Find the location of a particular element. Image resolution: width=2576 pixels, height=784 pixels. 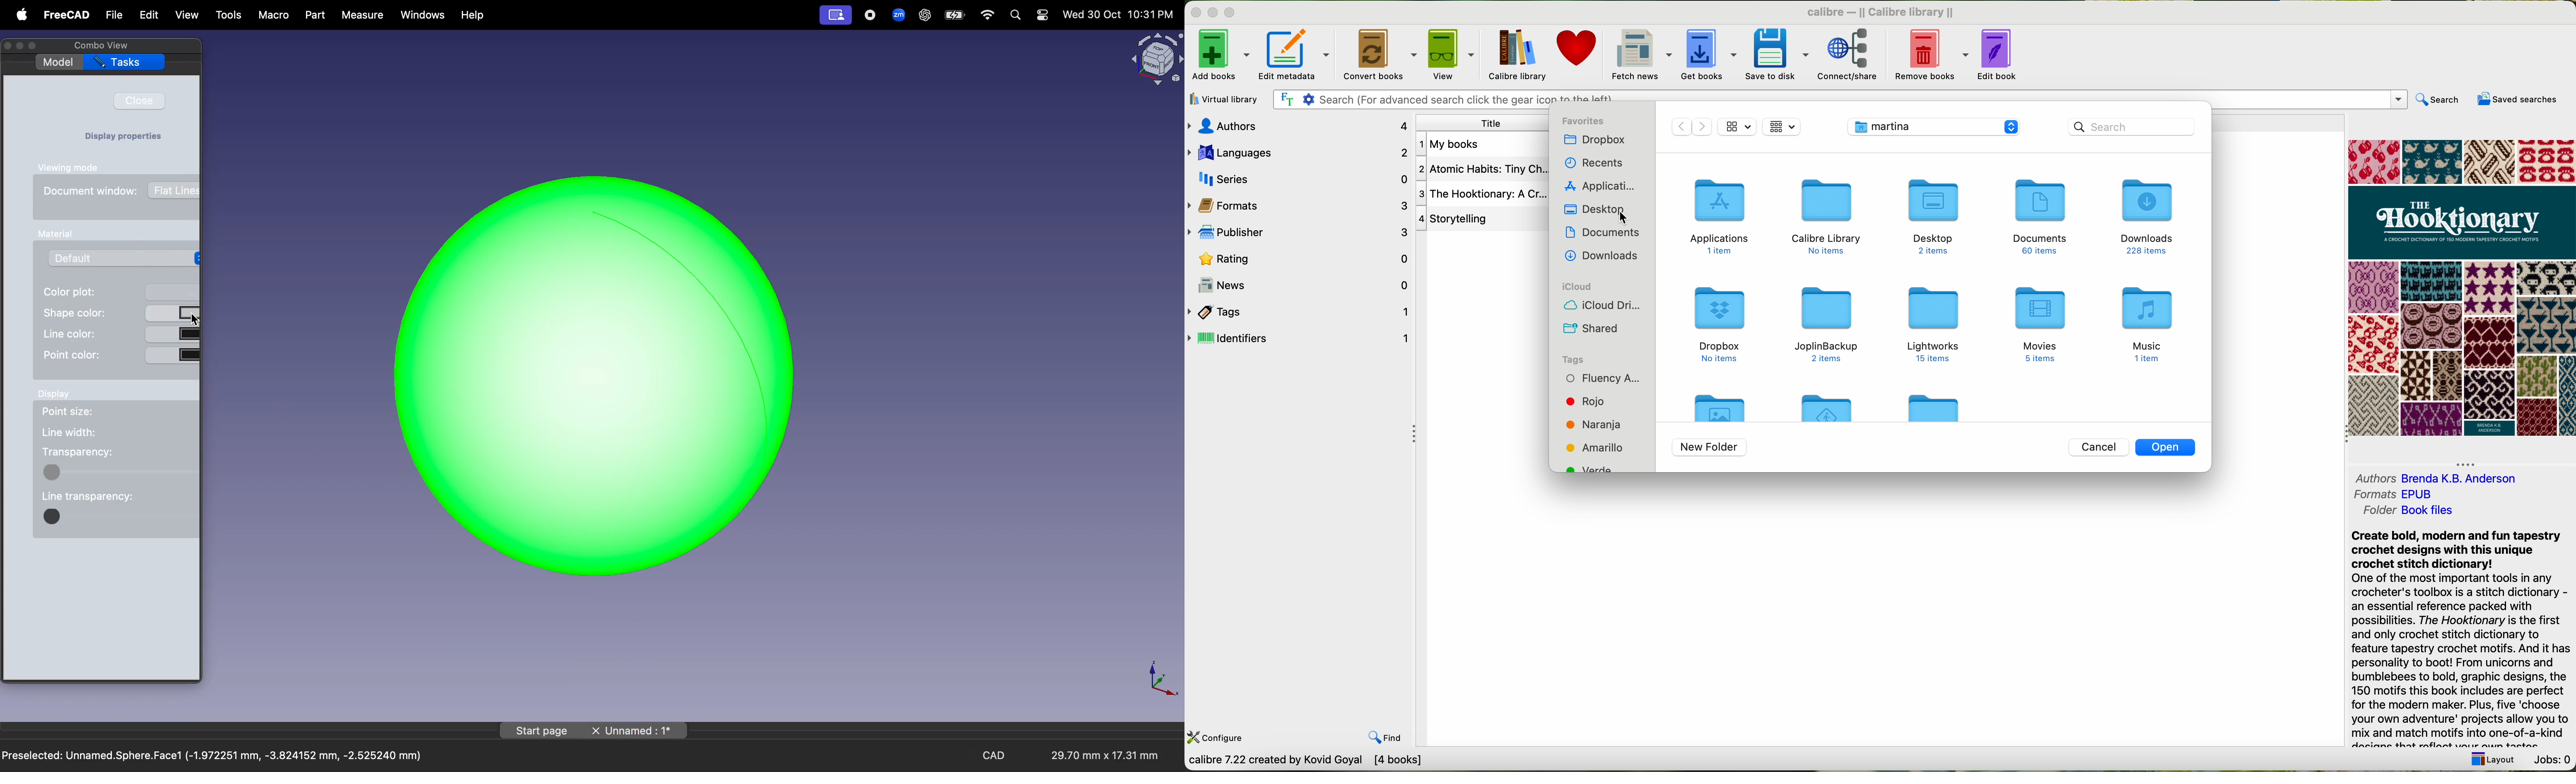

minimize is located at coordinates (22, 46).